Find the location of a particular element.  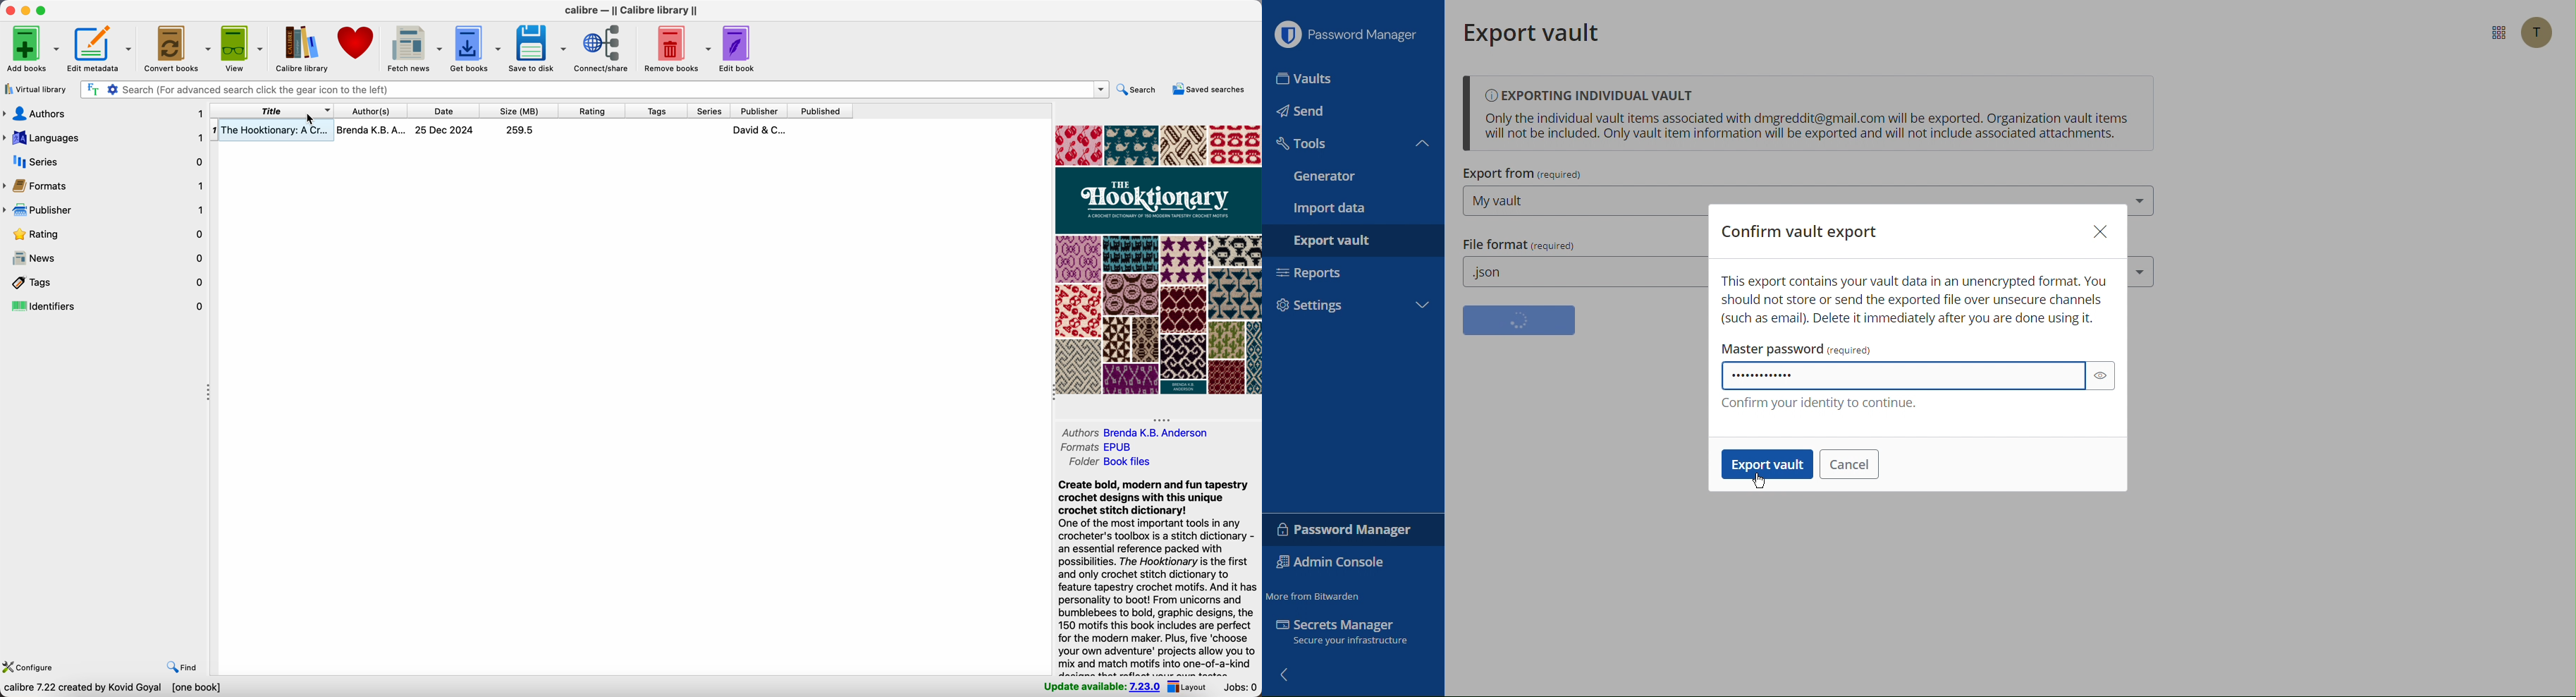

right click on title is located at coordinates (271, 112).